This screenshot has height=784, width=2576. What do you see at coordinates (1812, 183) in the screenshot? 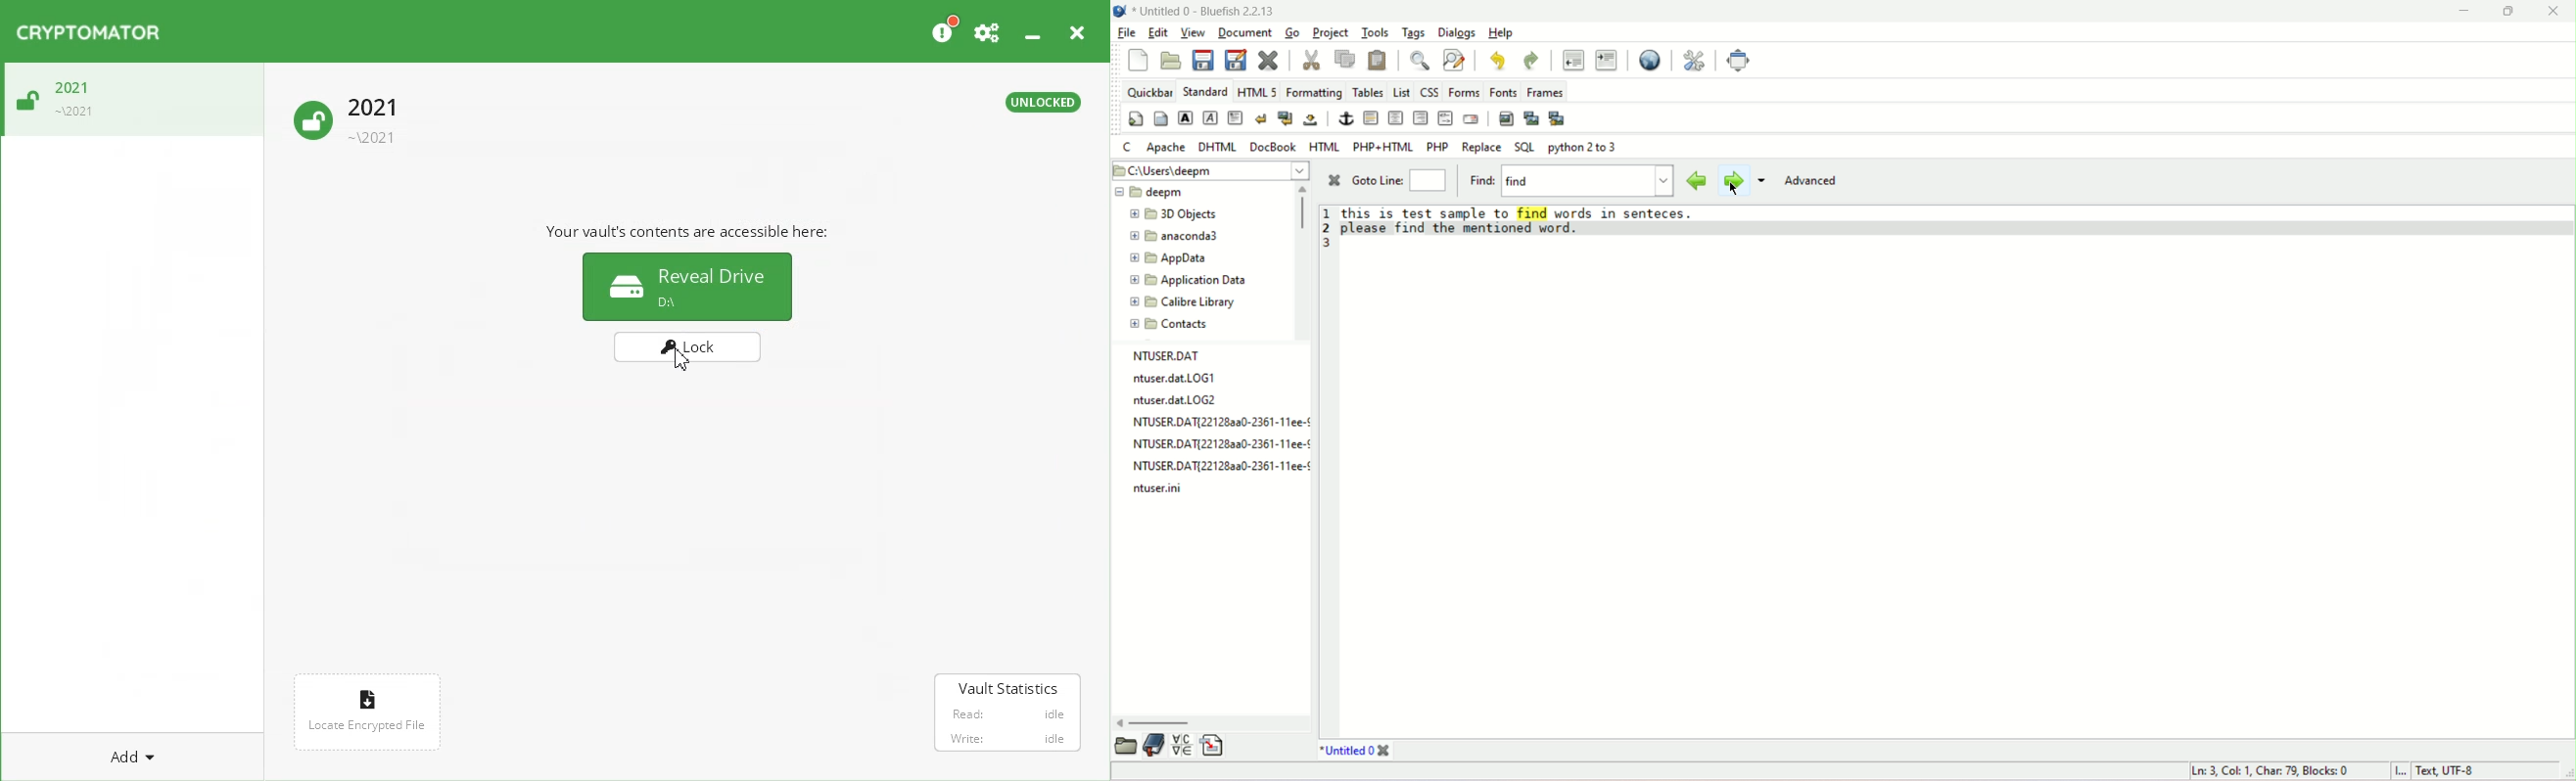
I see `advanced` at bounding box center [1812, 183].